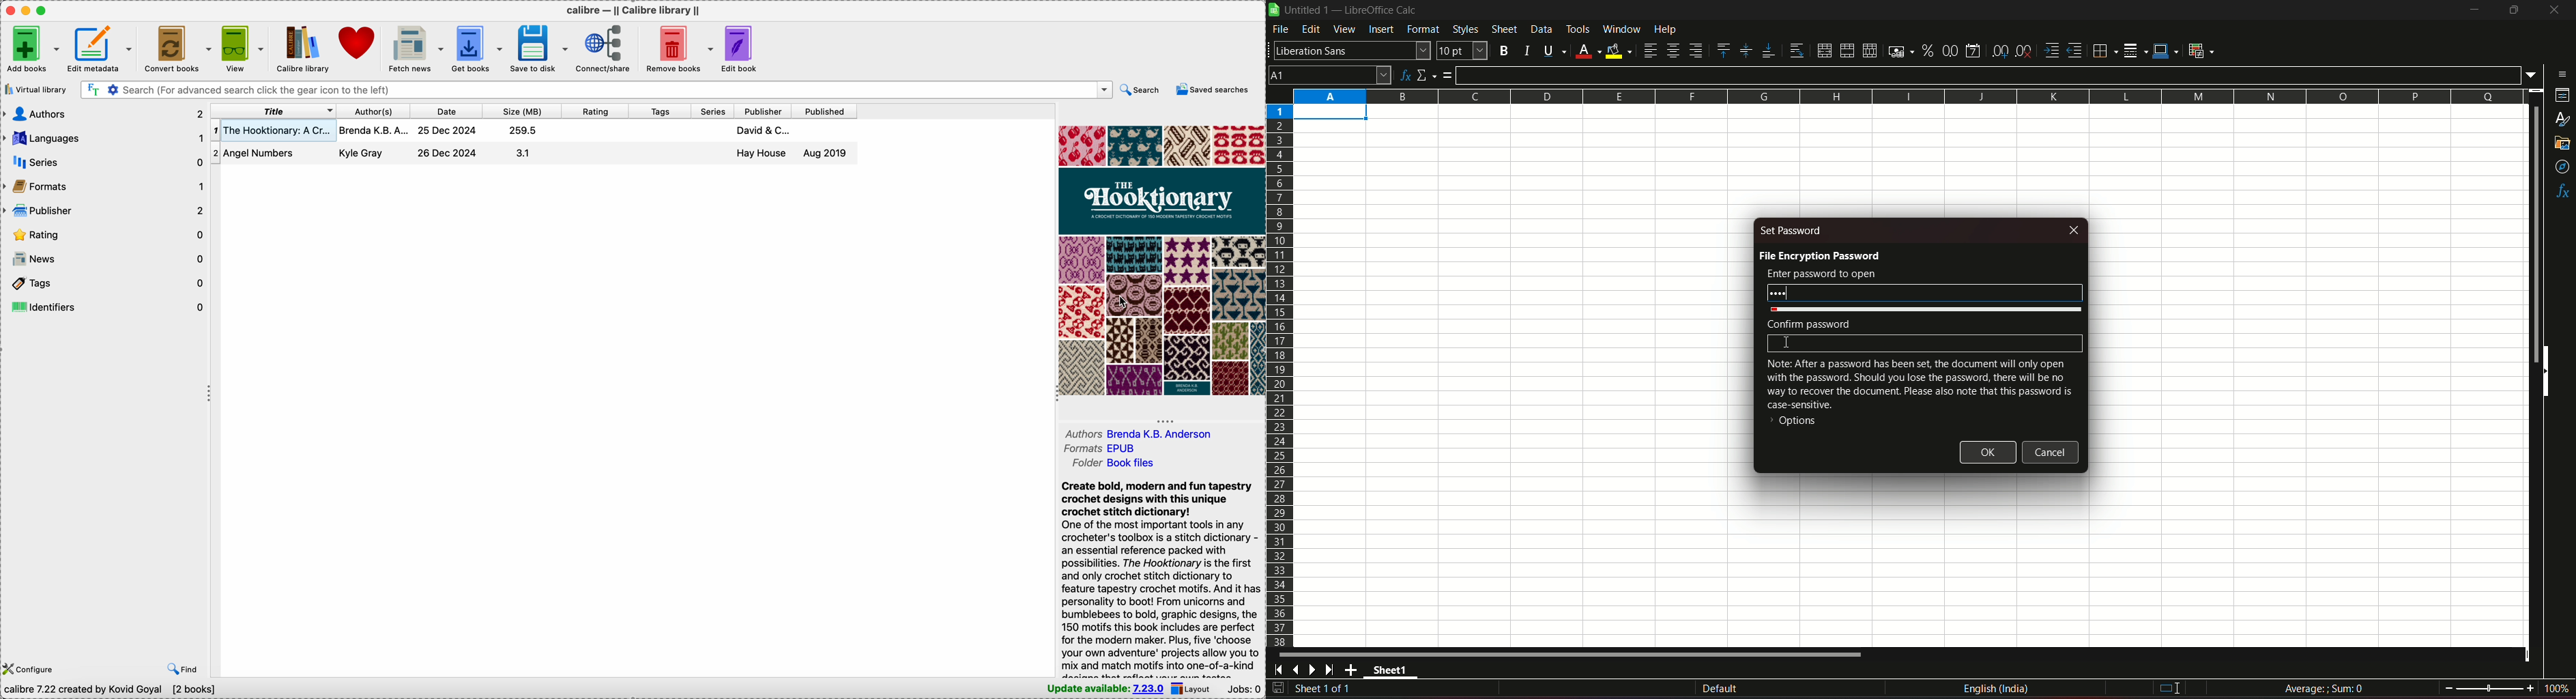 Image resolution: width=2576 pixels, height=700 pixels. I want to click on tags, so click(105, 281).